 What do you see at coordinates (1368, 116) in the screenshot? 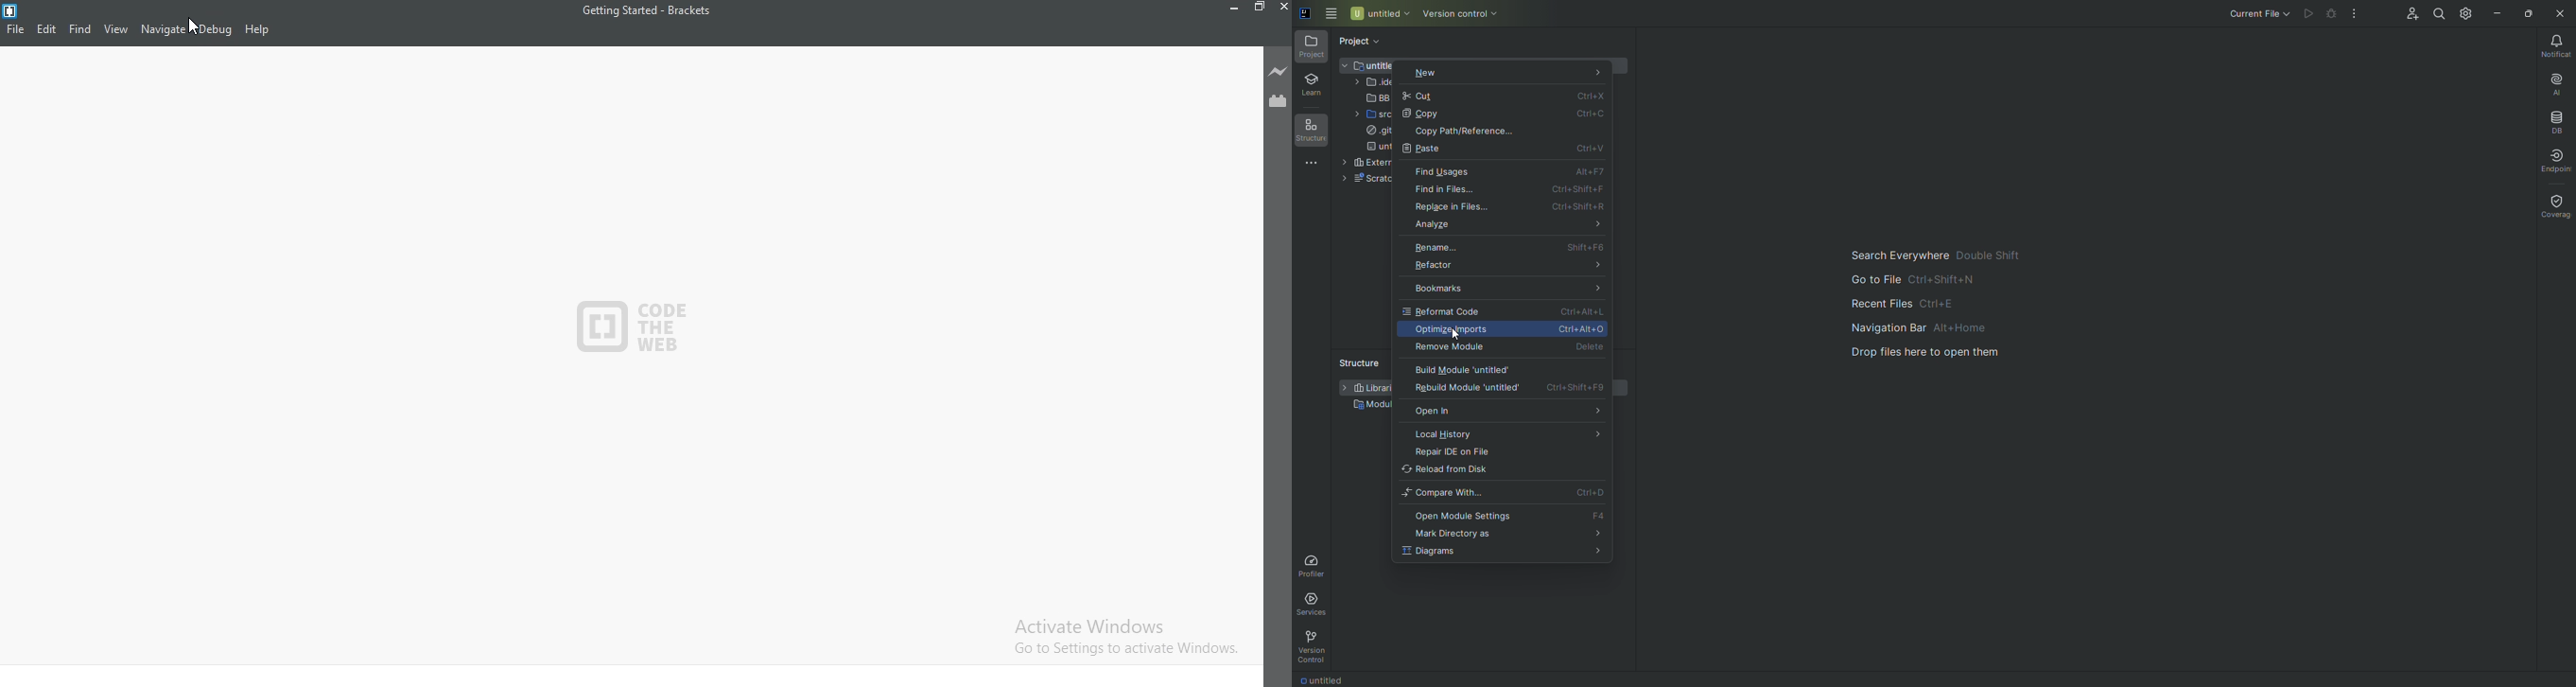
I see `src` at bounding box center [1368, 116].